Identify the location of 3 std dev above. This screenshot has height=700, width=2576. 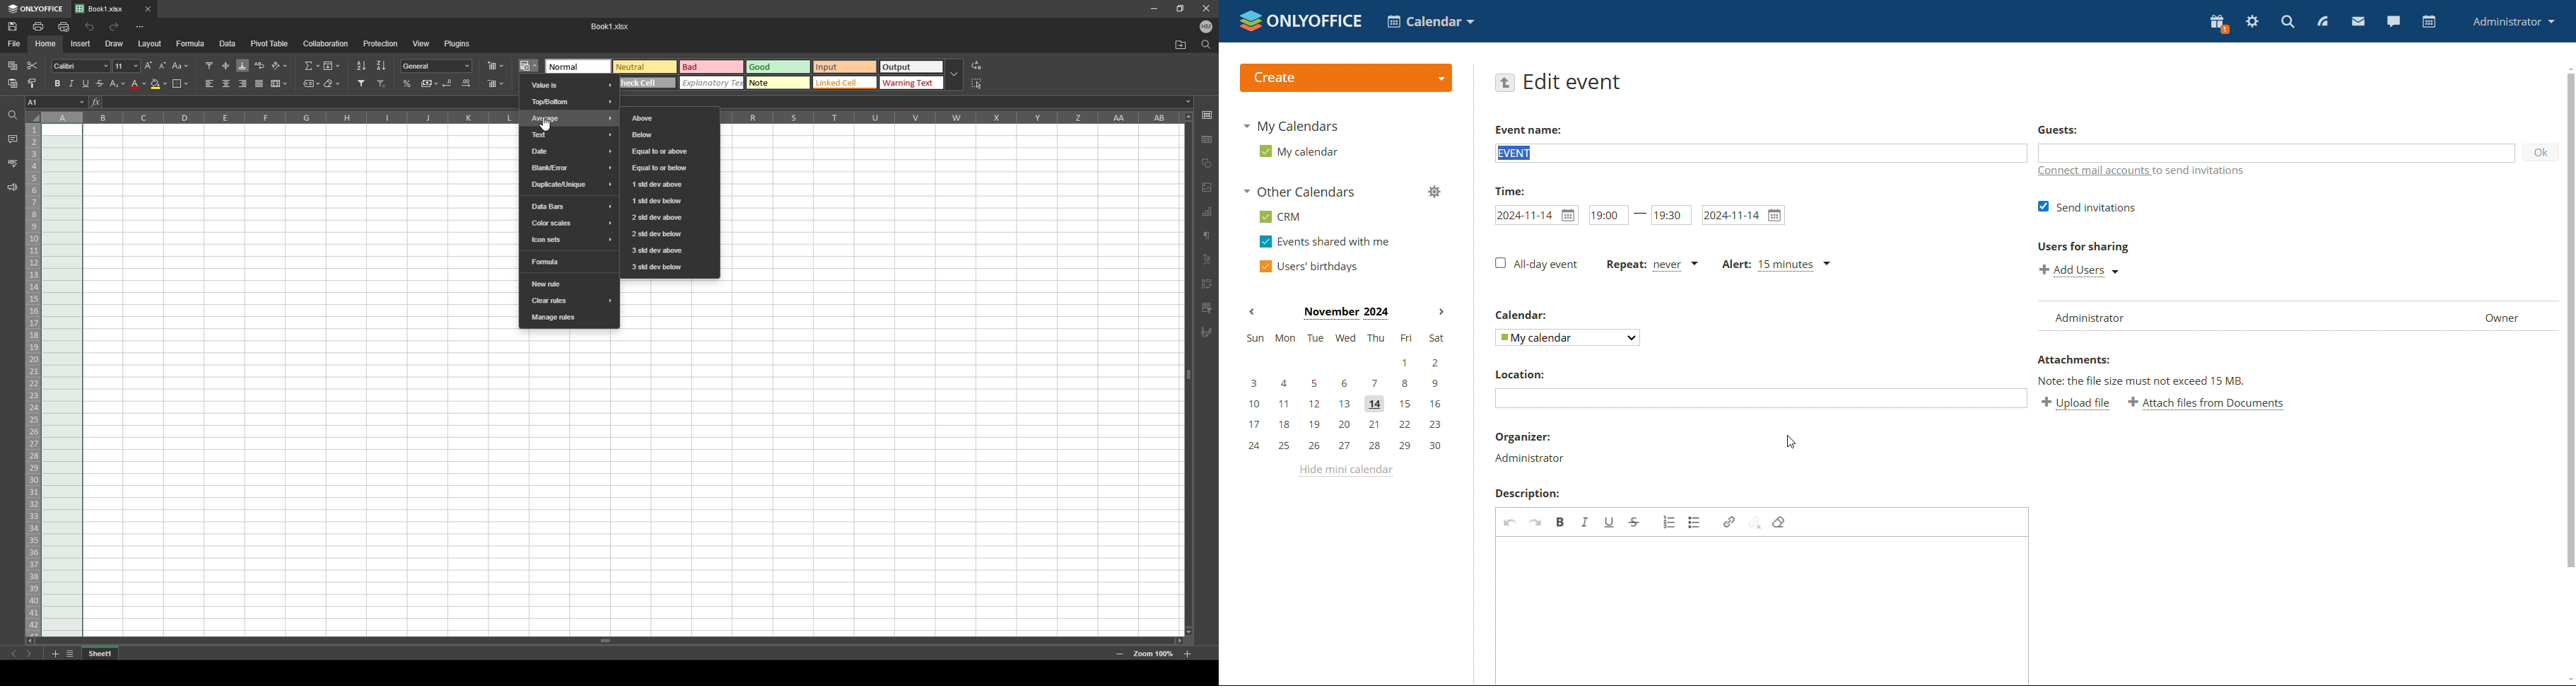
(671, 251).